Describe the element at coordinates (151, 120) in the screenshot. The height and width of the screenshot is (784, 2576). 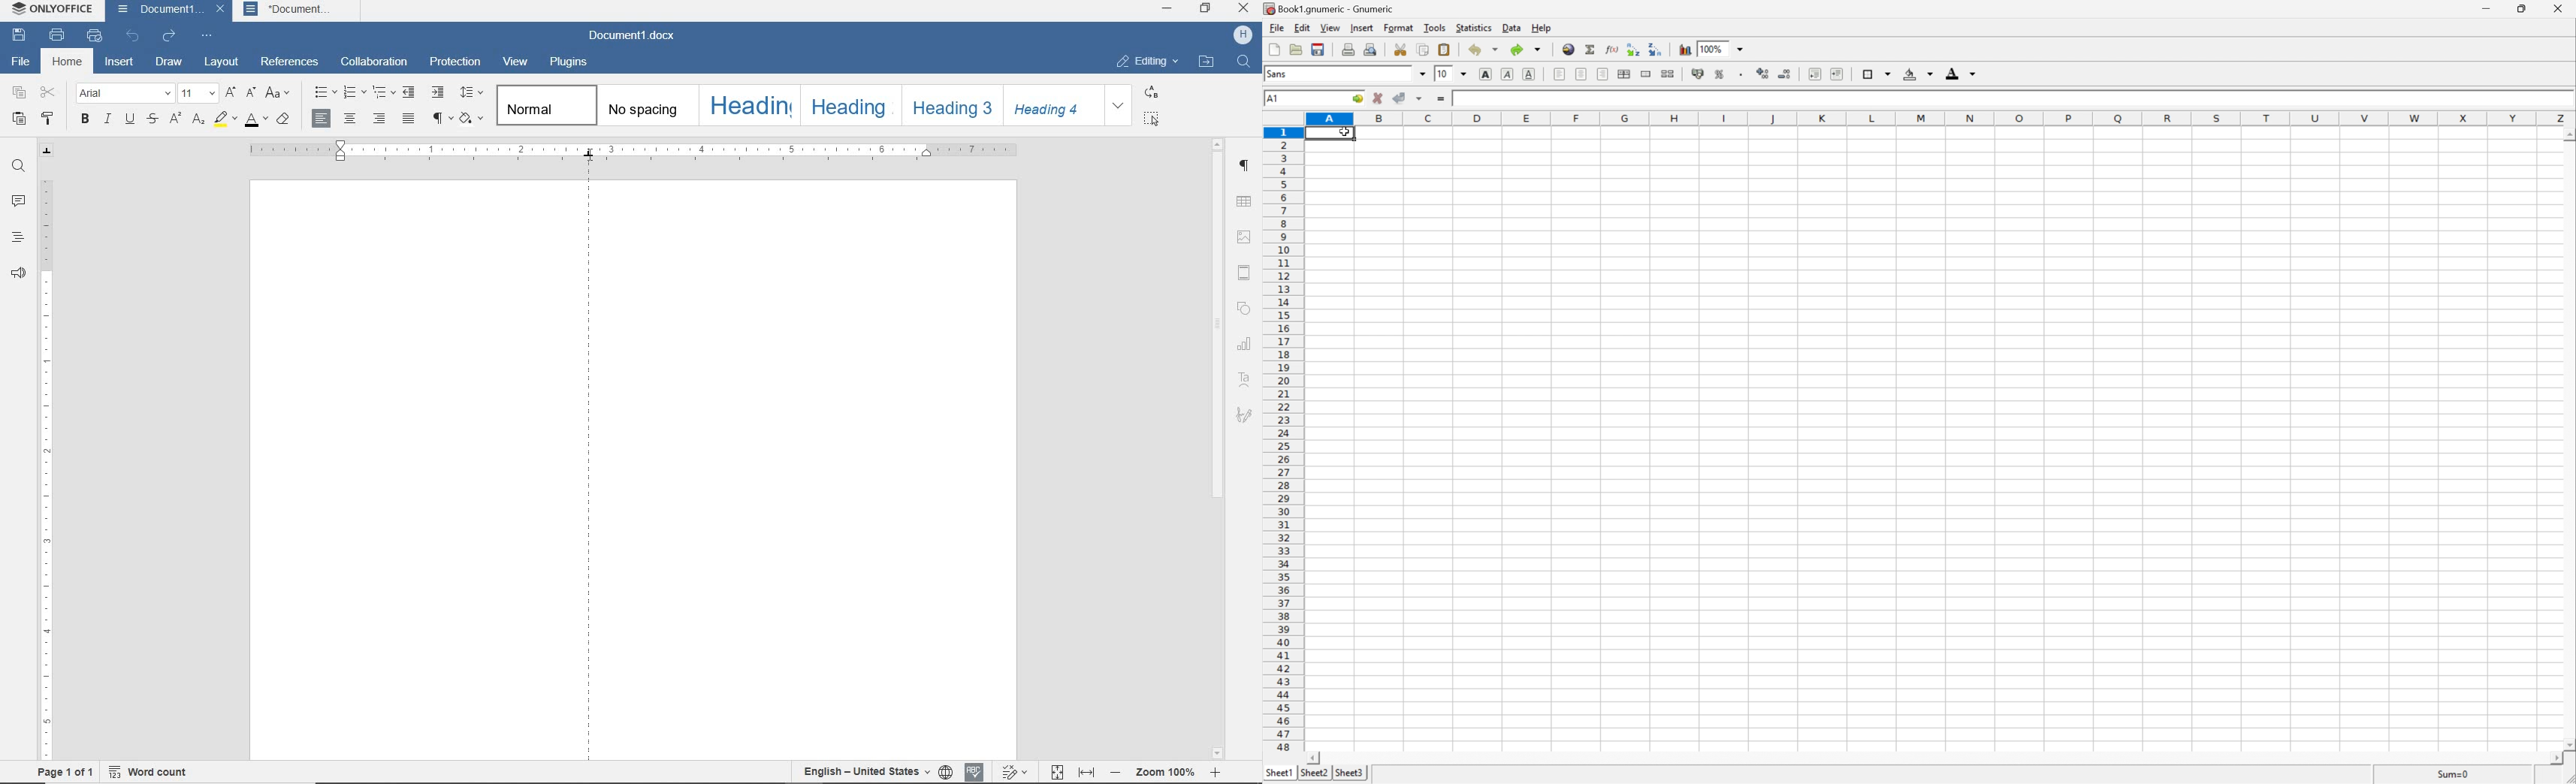
I see `STRIKETHROUGH` at that location.